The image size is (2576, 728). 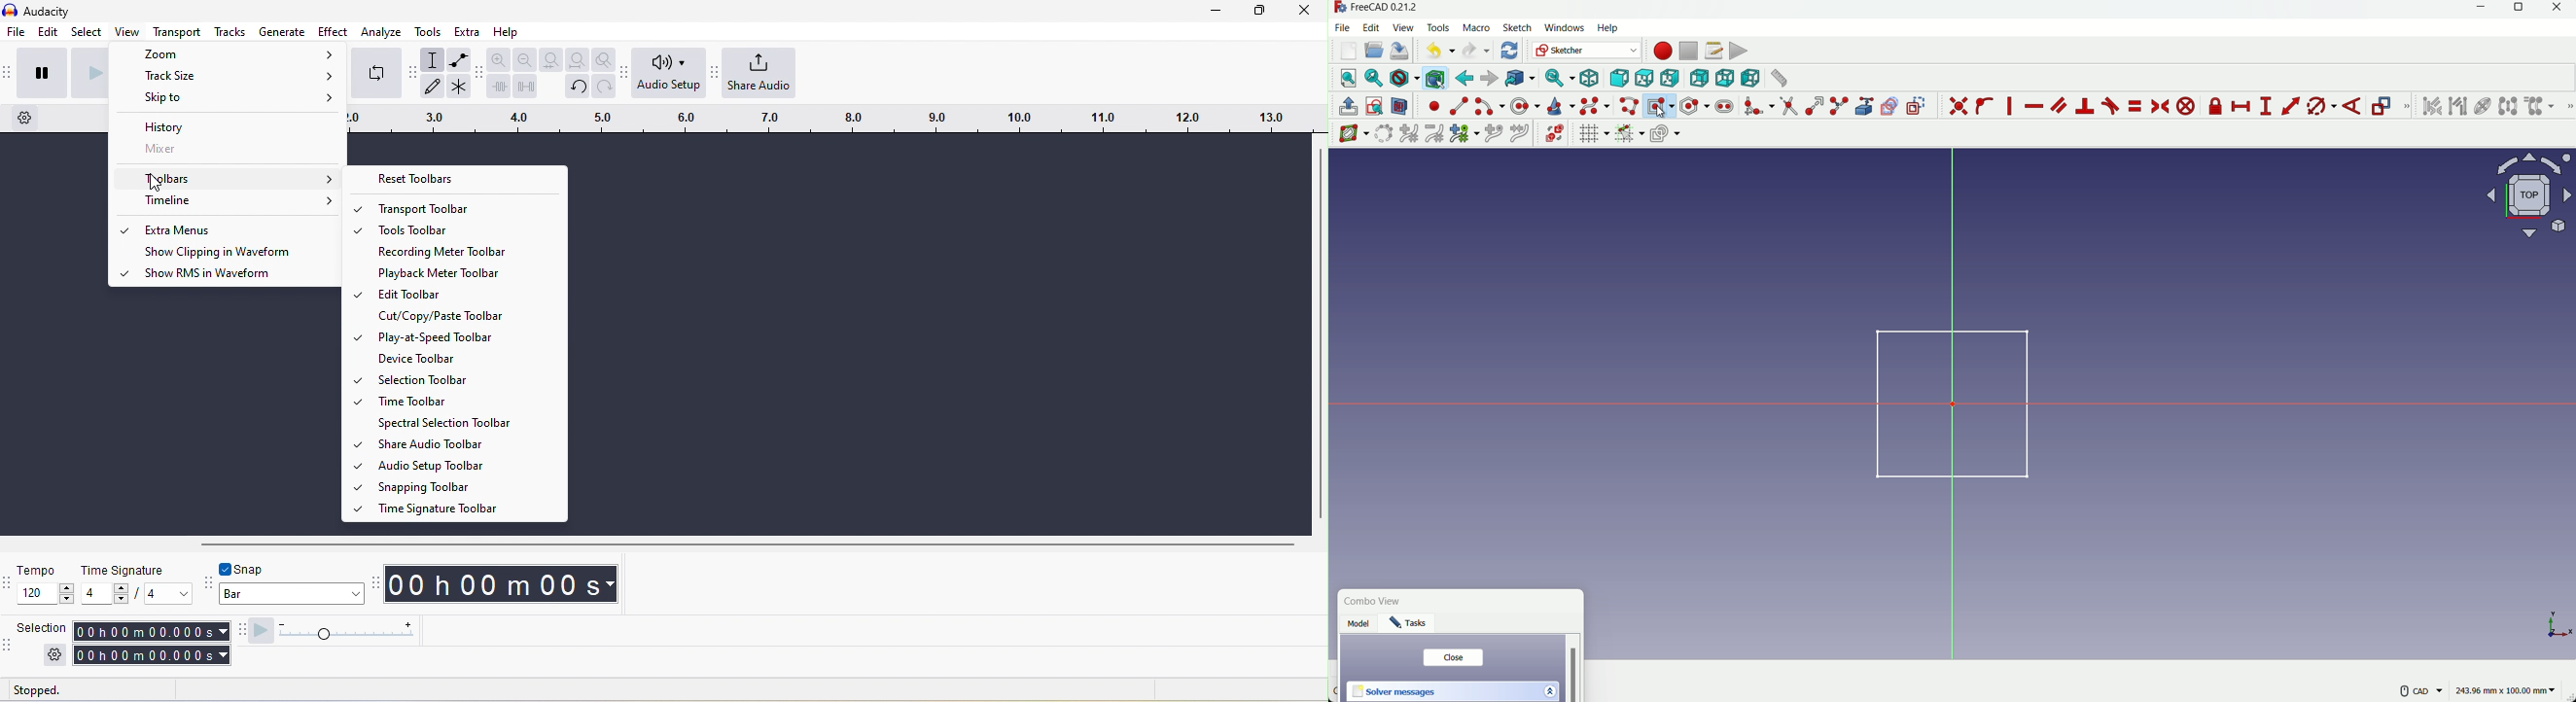 What do you see at coordinates (1405, 28) in the screenshot?
I see `view menu` at bounding box center [1405, 28].